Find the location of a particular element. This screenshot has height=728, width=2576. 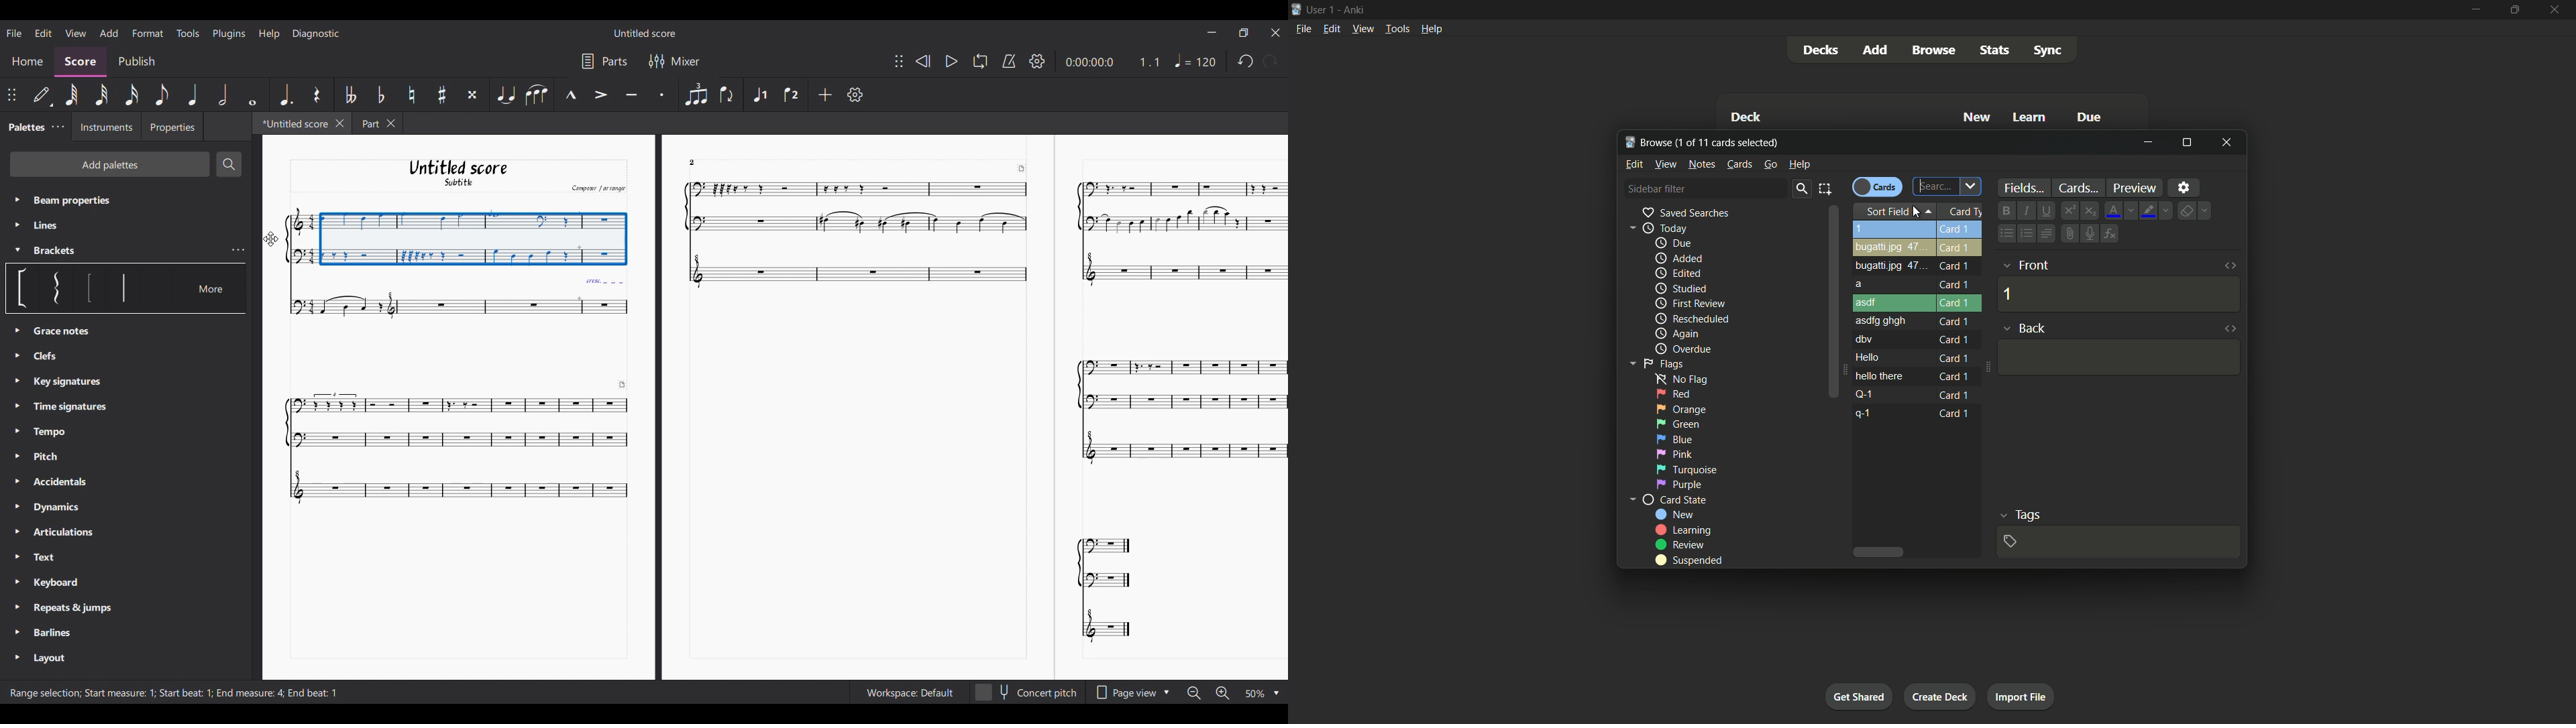

Minimize is located at coordinates (1212, 32).